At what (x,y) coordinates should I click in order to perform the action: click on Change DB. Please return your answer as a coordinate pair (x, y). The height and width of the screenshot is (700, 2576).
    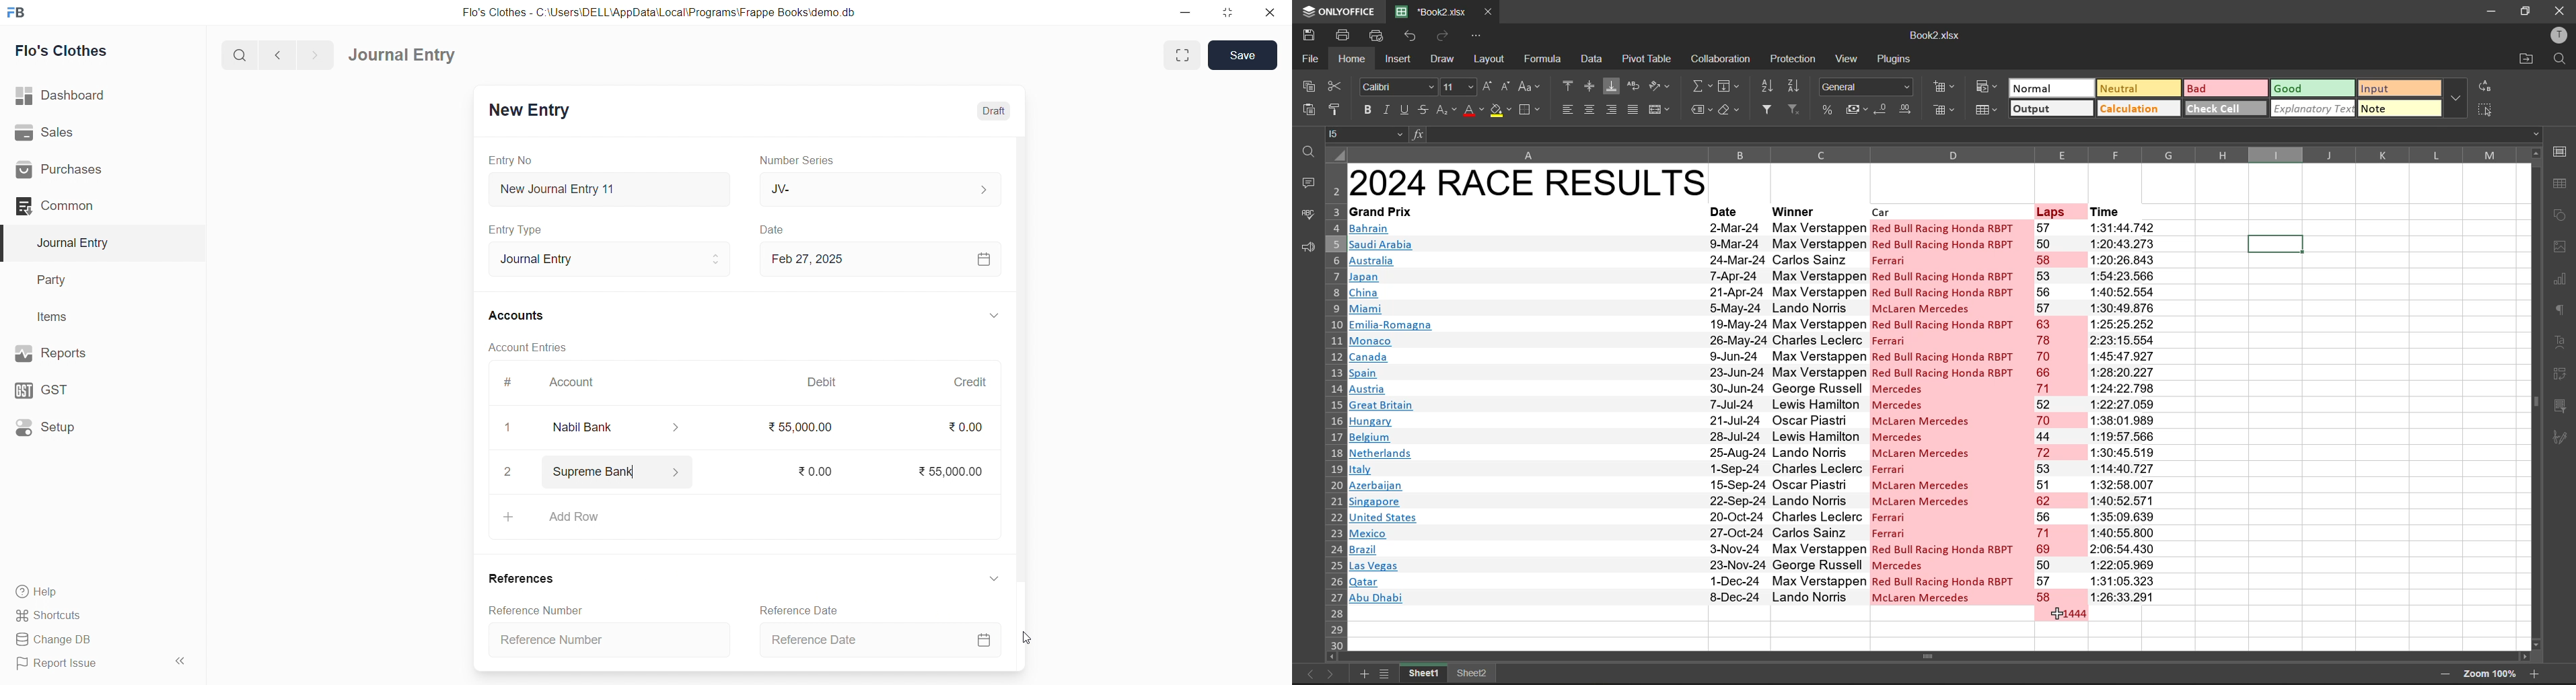
    Looking at the image, I should click on (83, 639).